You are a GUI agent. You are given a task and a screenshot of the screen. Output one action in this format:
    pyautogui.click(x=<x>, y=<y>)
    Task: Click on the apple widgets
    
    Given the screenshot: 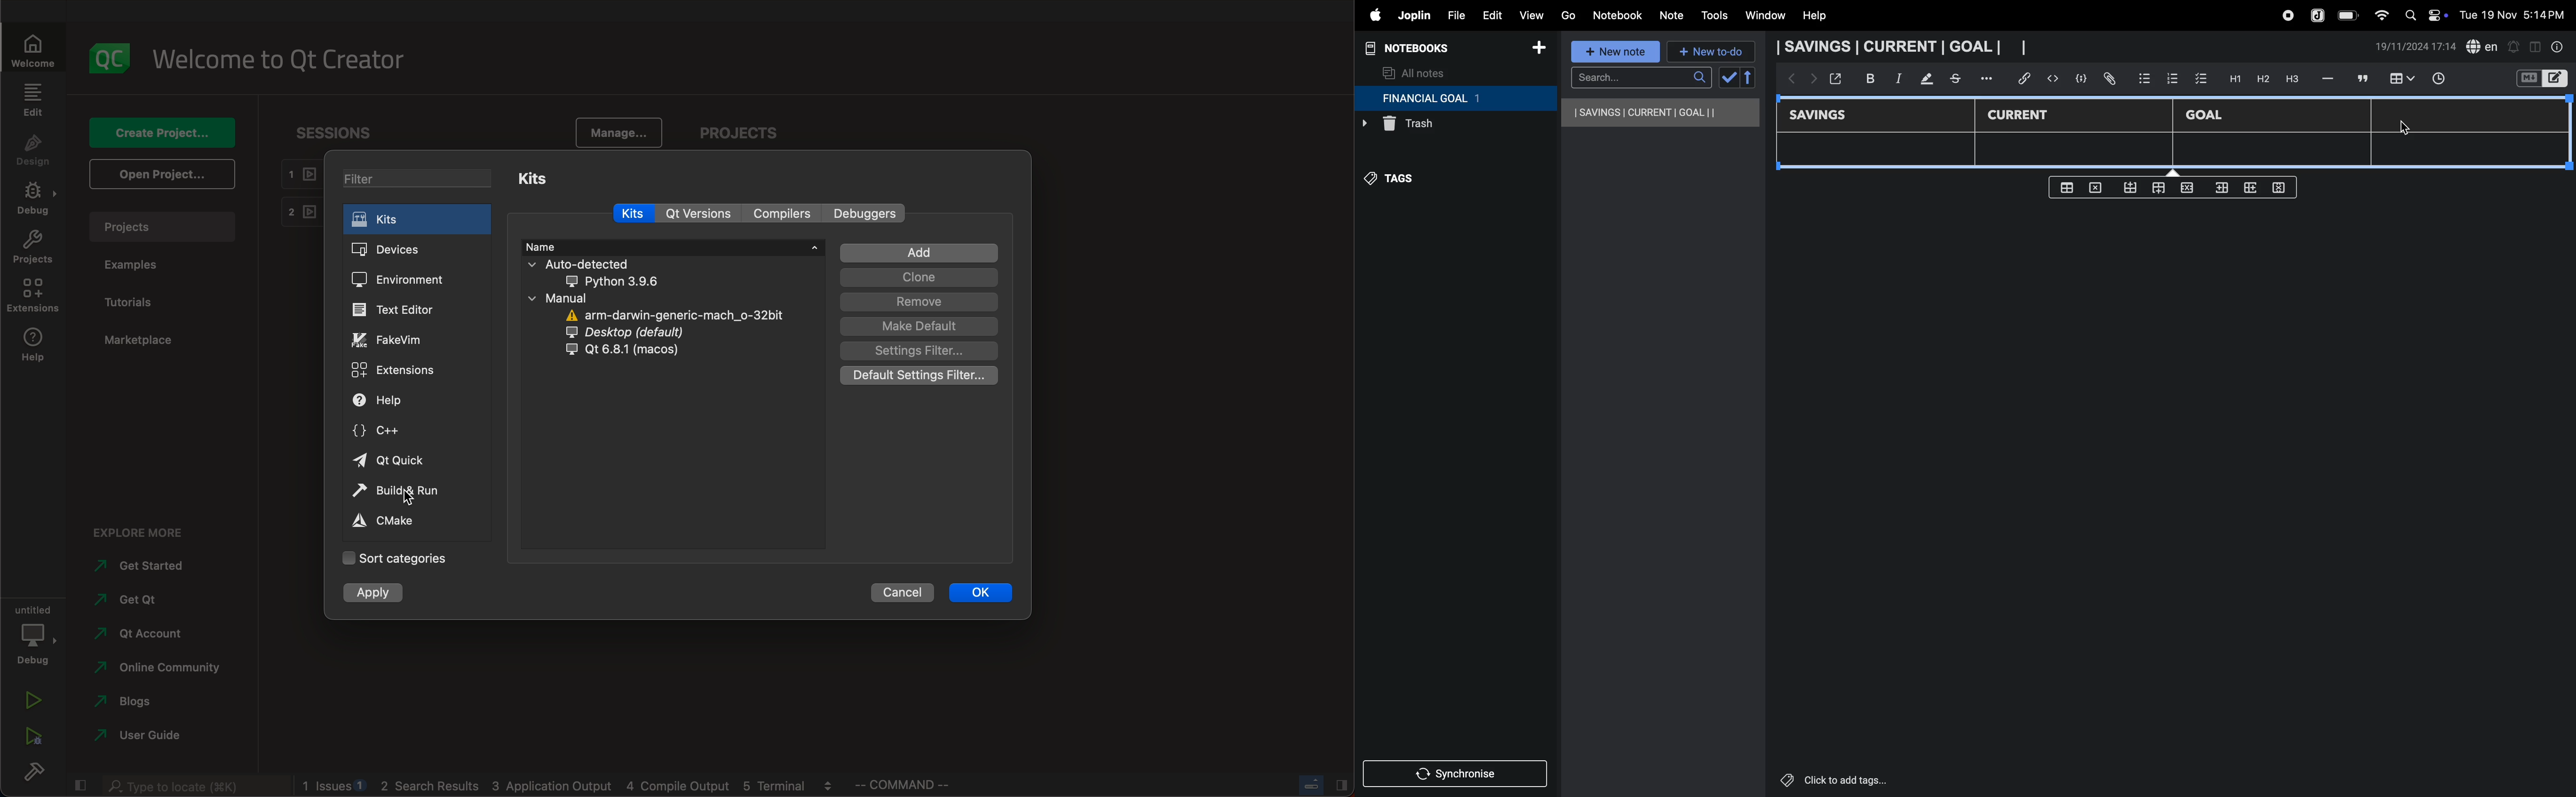 What is the action you would take?
    pyautogui.click(x=2424, y=14)
    